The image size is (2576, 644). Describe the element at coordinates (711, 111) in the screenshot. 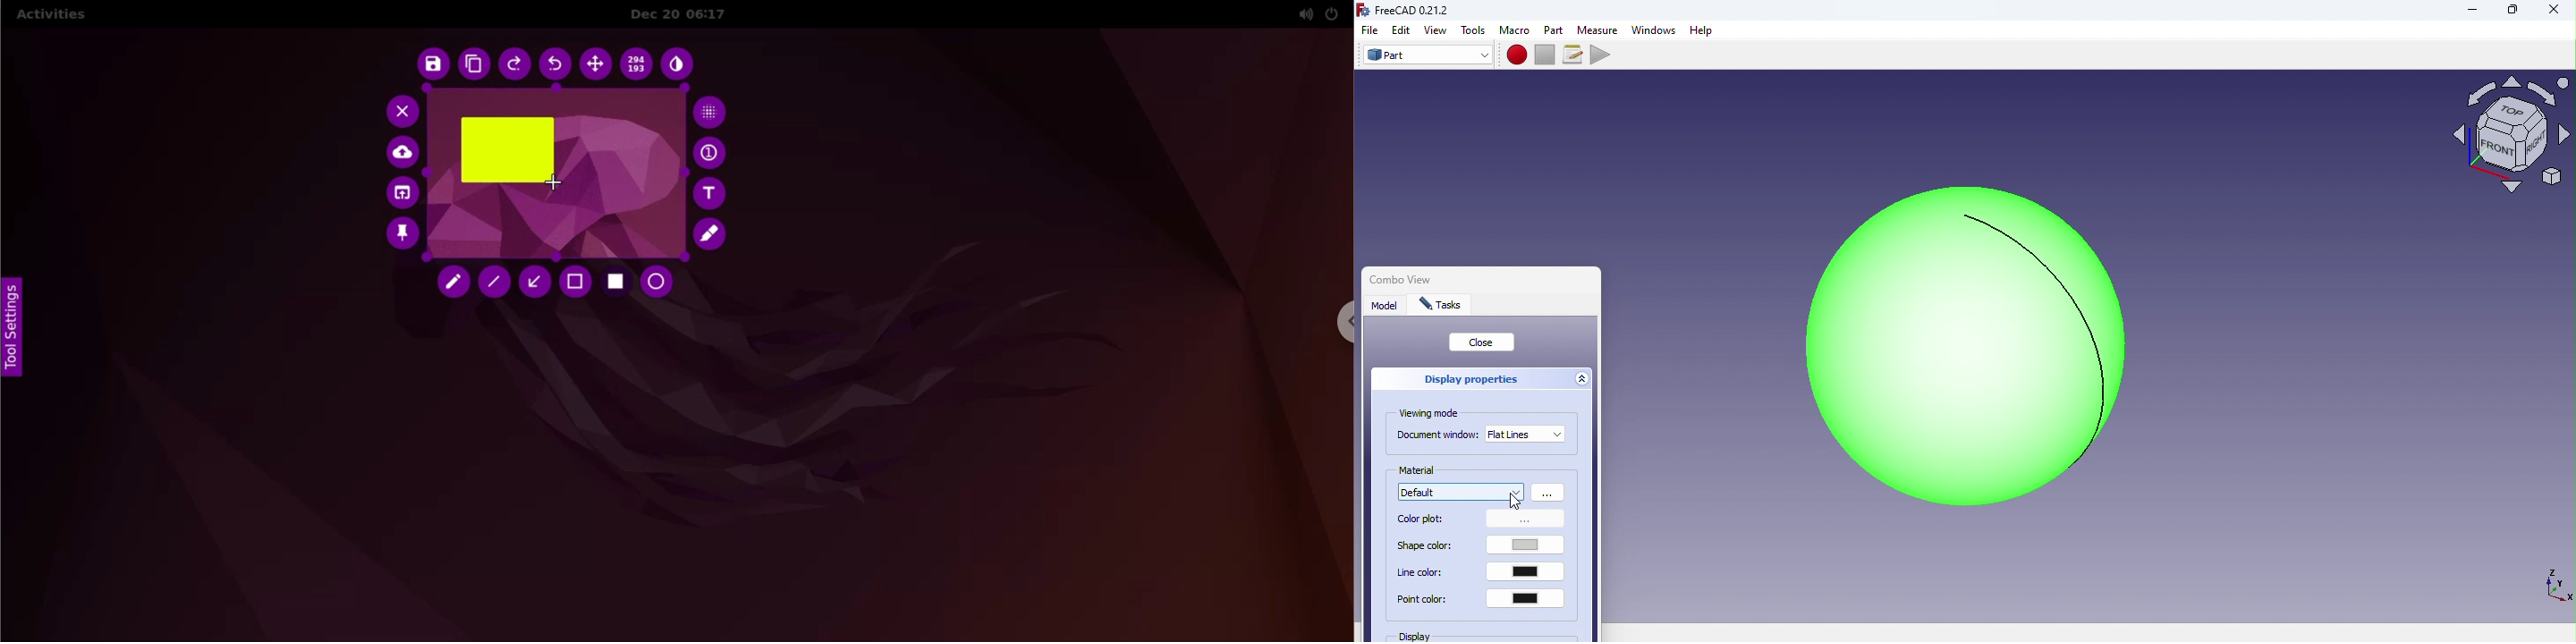

I see `pixellete` at that location.